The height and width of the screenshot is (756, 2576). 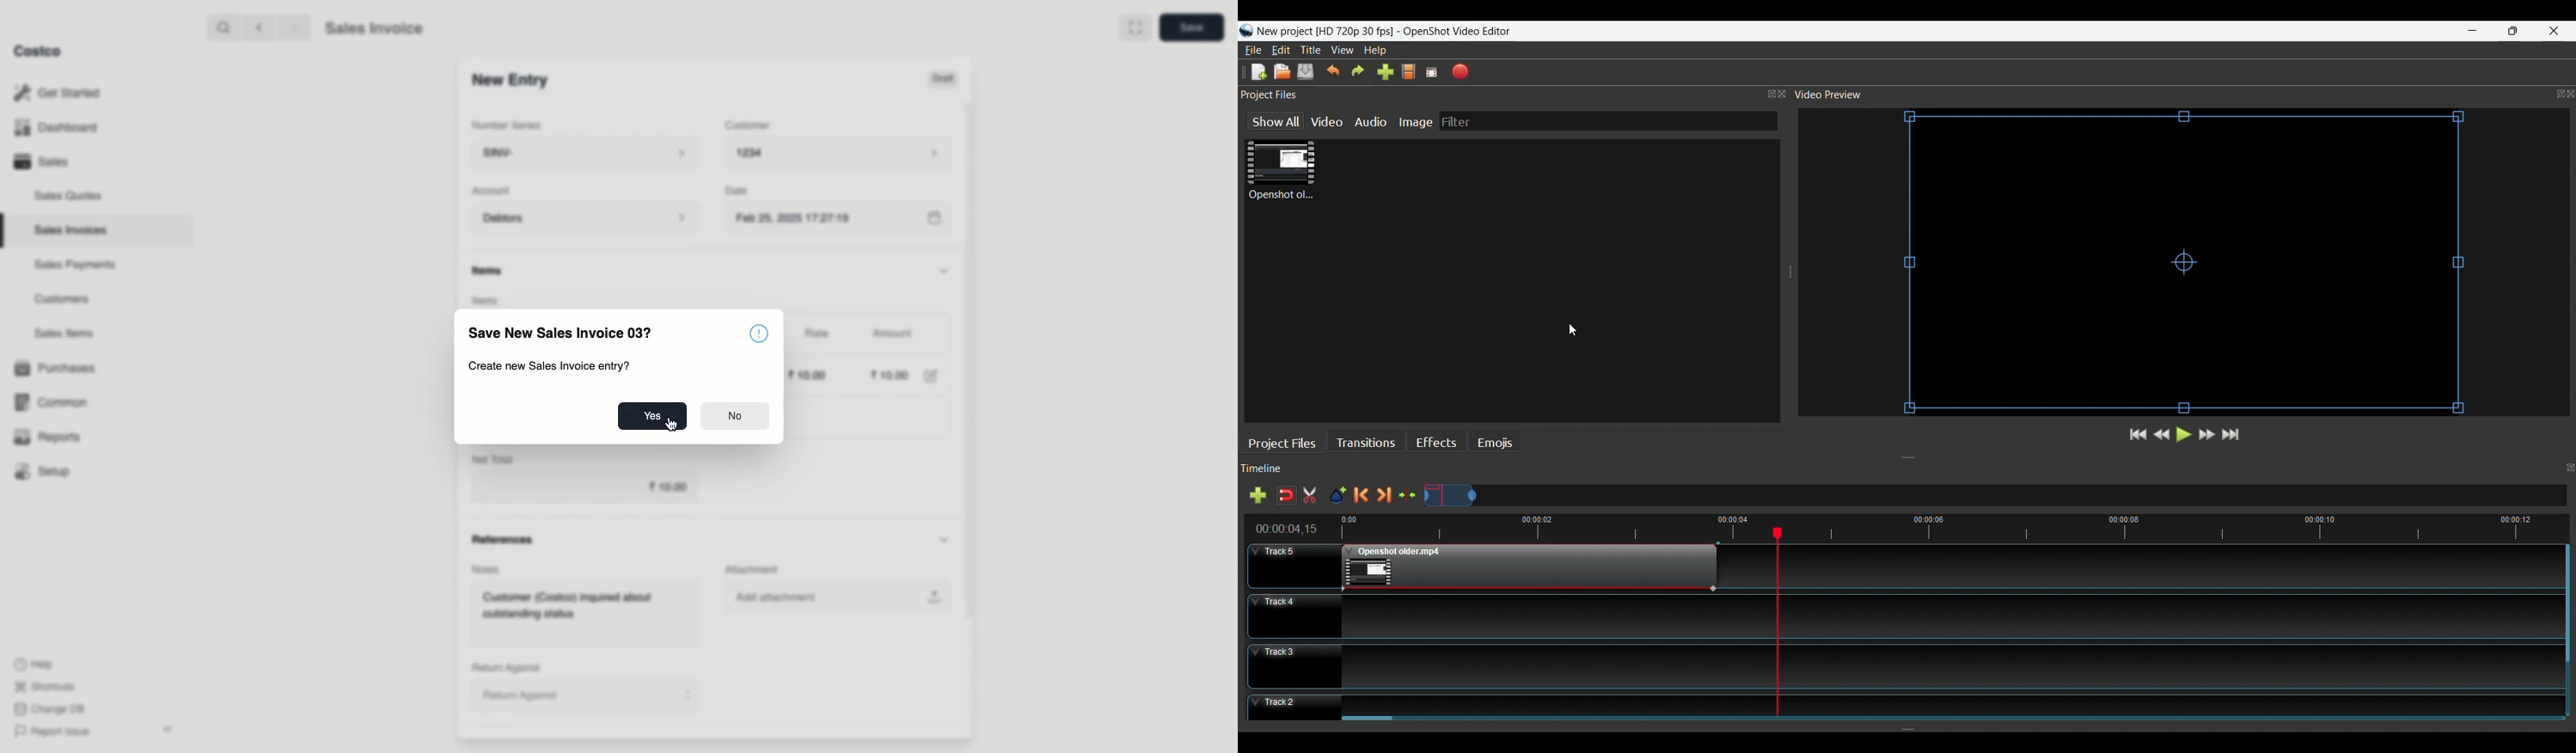 I want to click on Customer, so click(x=753, y=126).